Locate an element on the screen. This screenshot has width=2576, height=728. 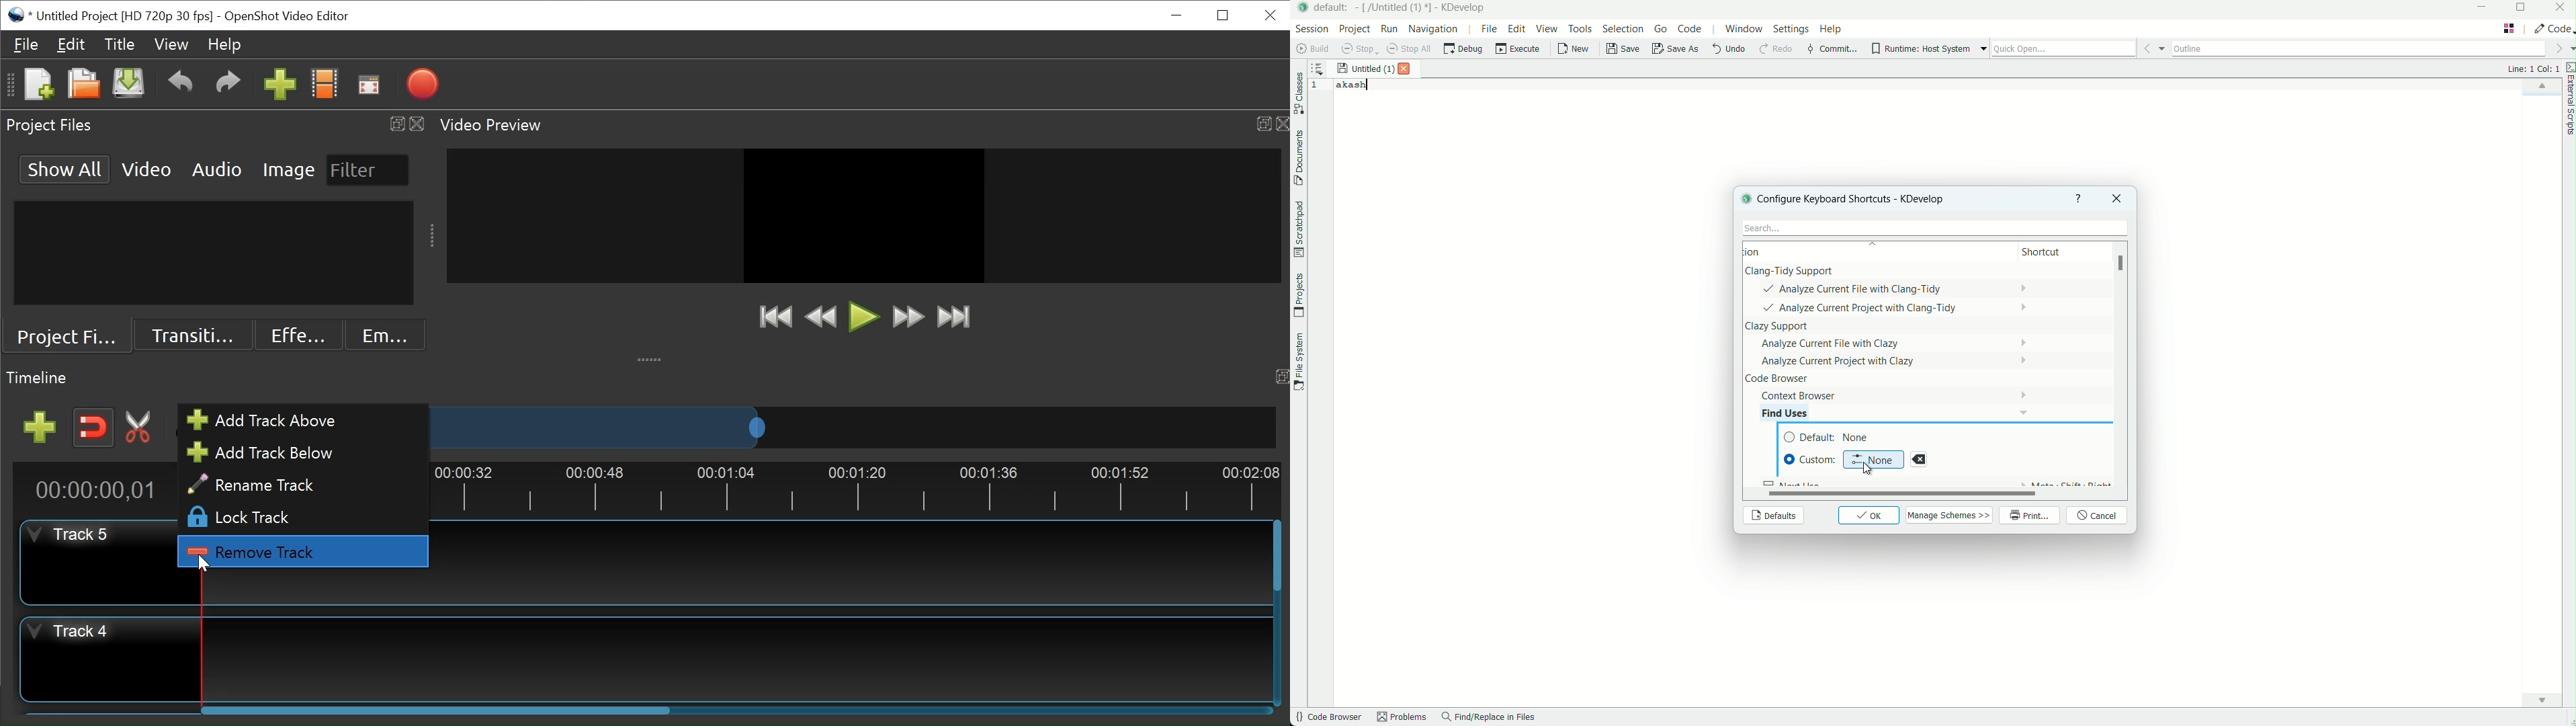
Undo is located at coordinates (179, 85).